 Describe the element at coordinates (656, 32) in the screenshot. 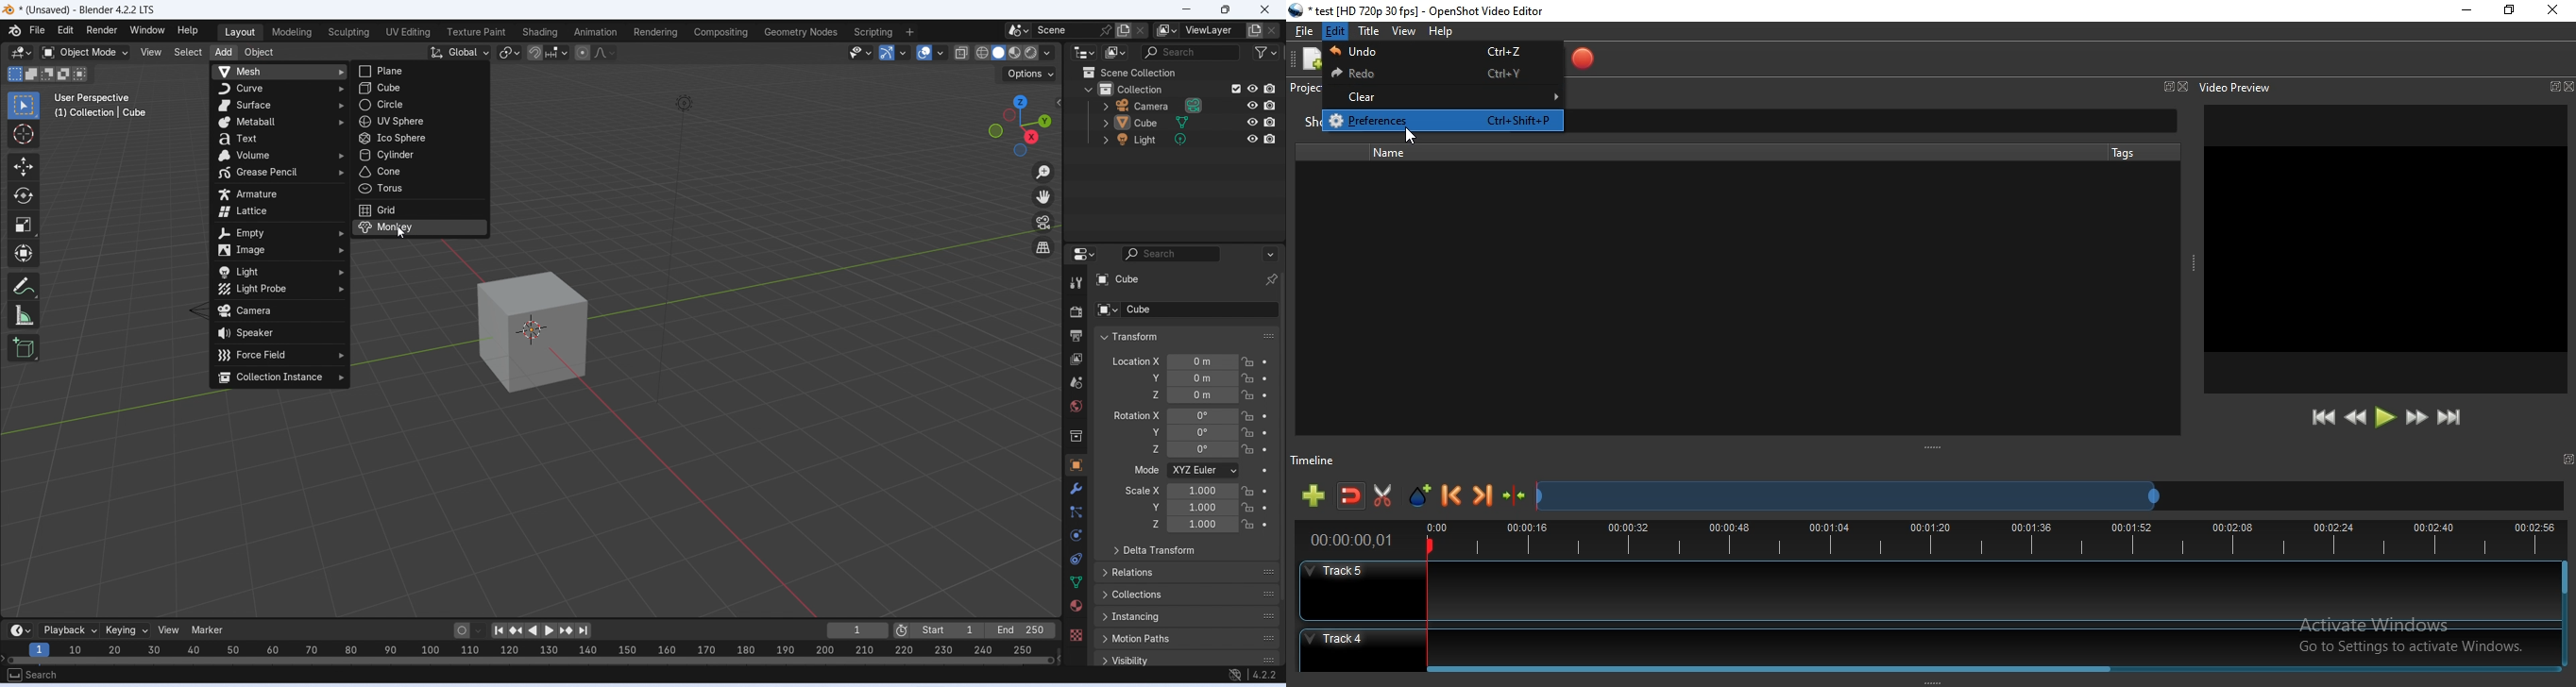

I see `Rendering` at that location.